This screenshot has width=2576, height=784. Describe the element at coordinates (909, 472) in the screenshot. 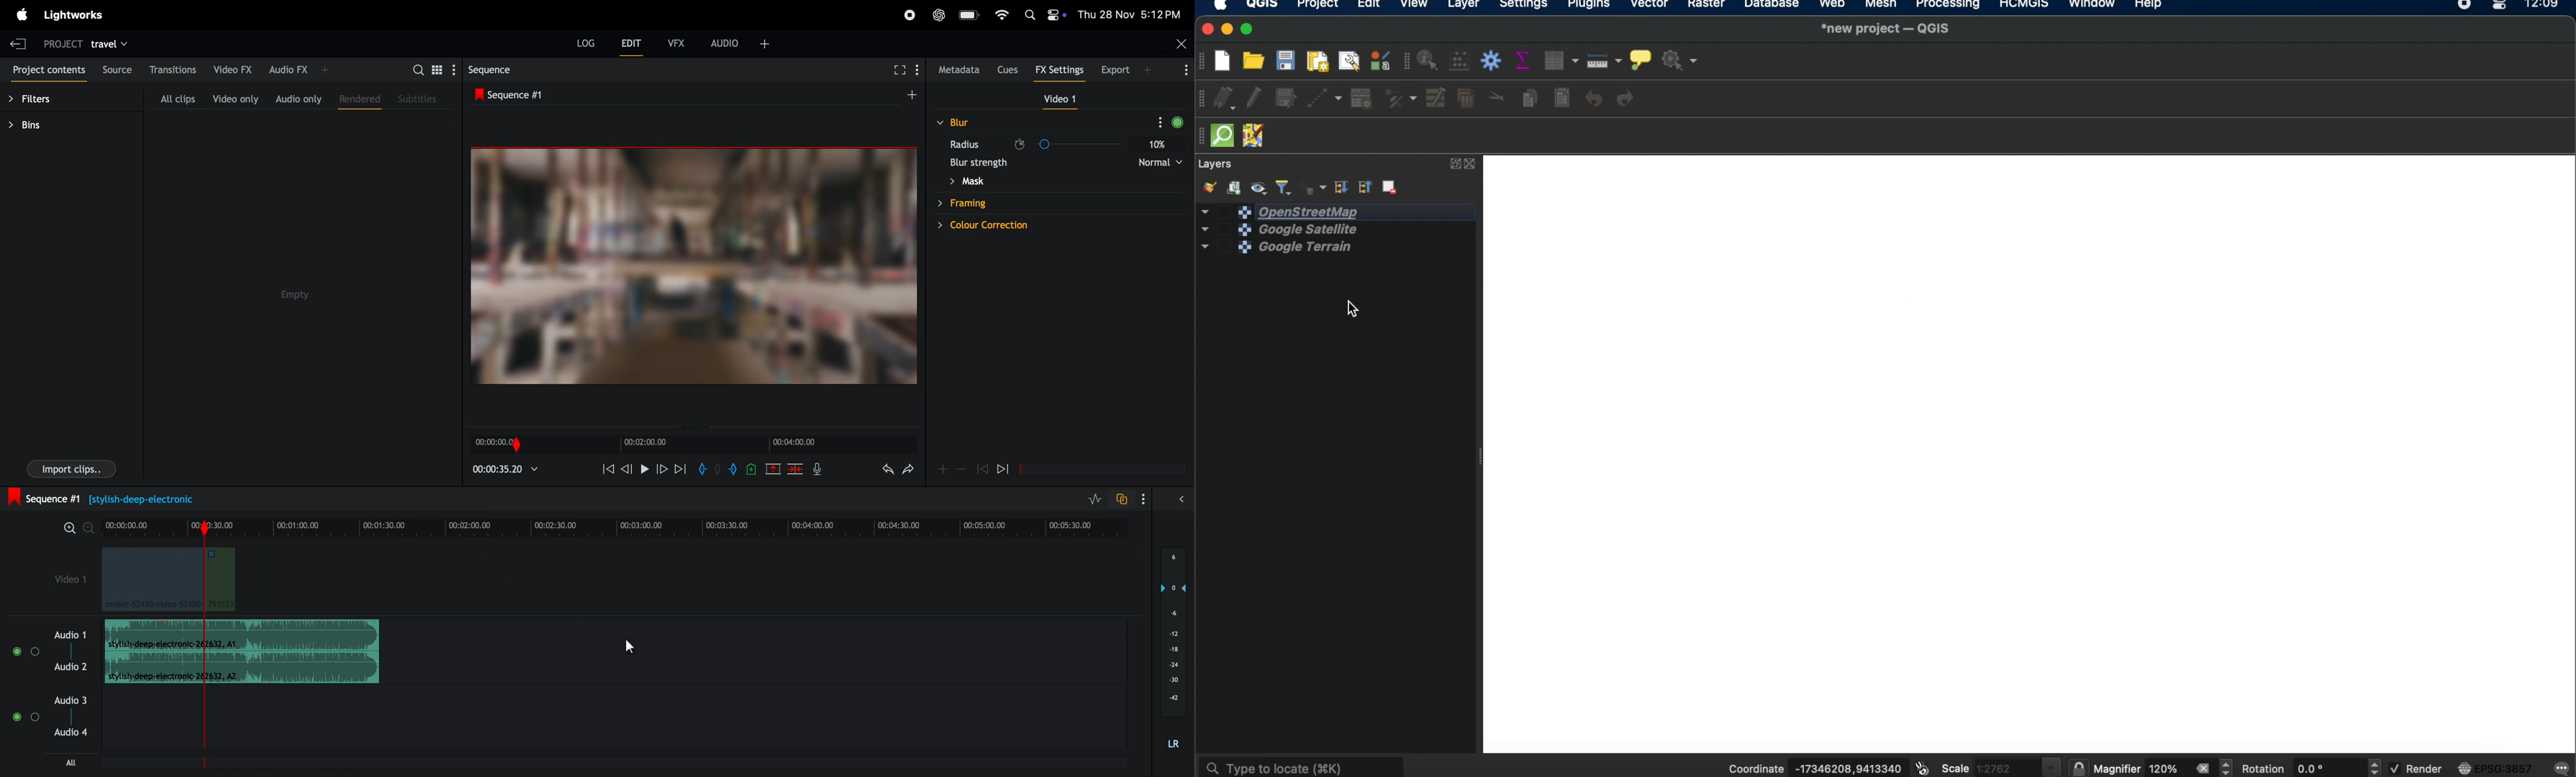

I see `redo` at that location.